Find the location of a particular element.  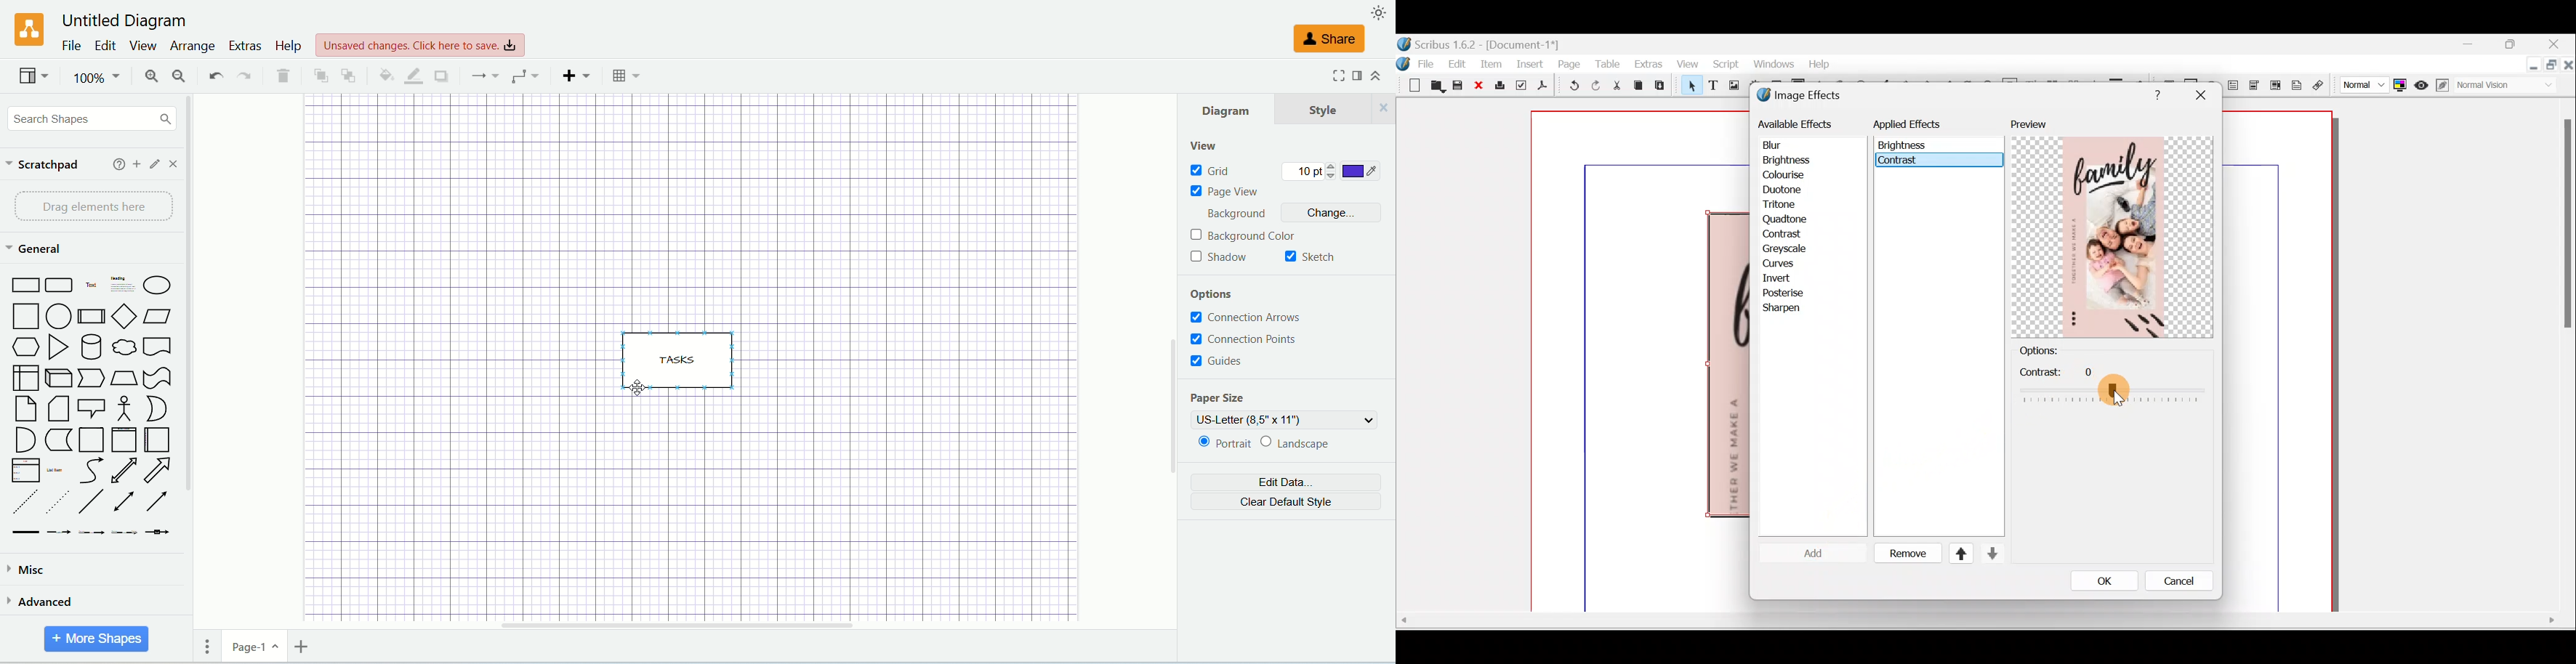

Card is located at coordinates (57, 410).